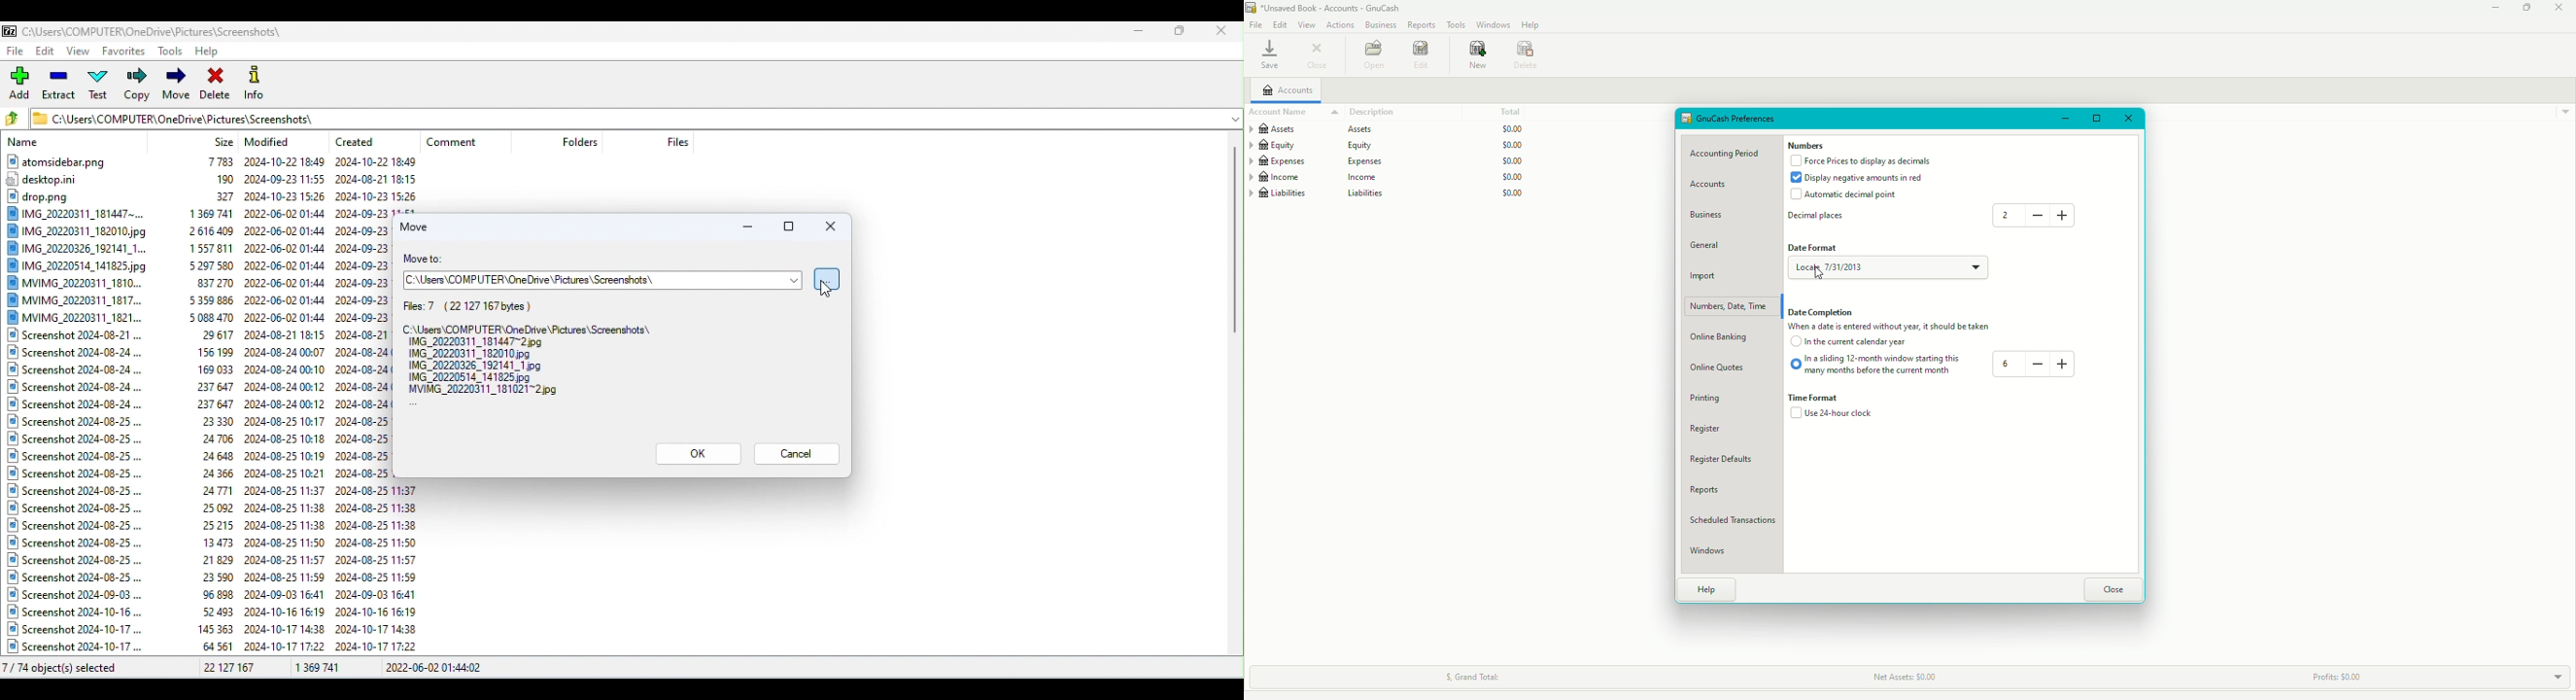 The width and height of the screenshot is (2576, 700). What do you see at coordinates (1710, 590) in the screenshot?
I see `Help` at bounding box center [1710, 590].